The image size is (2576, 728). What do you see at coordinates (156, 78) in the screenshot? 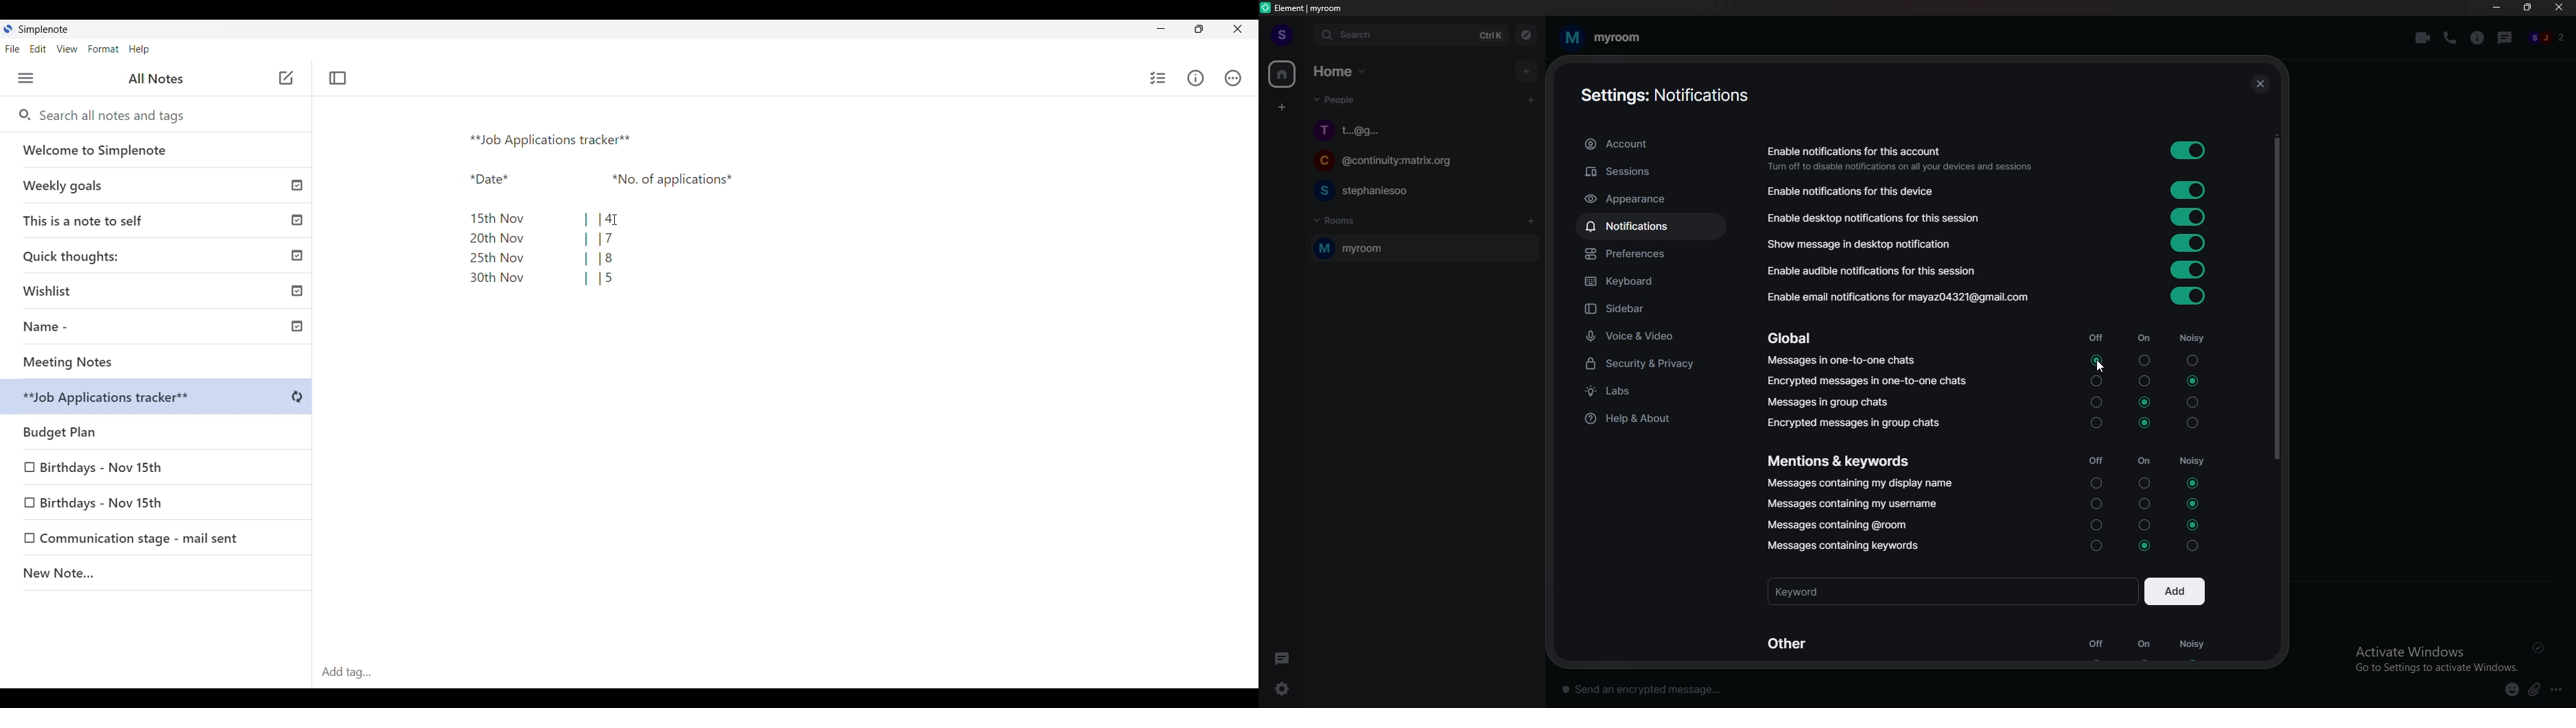
I see `All Notes` at bounding box center [156, 78].